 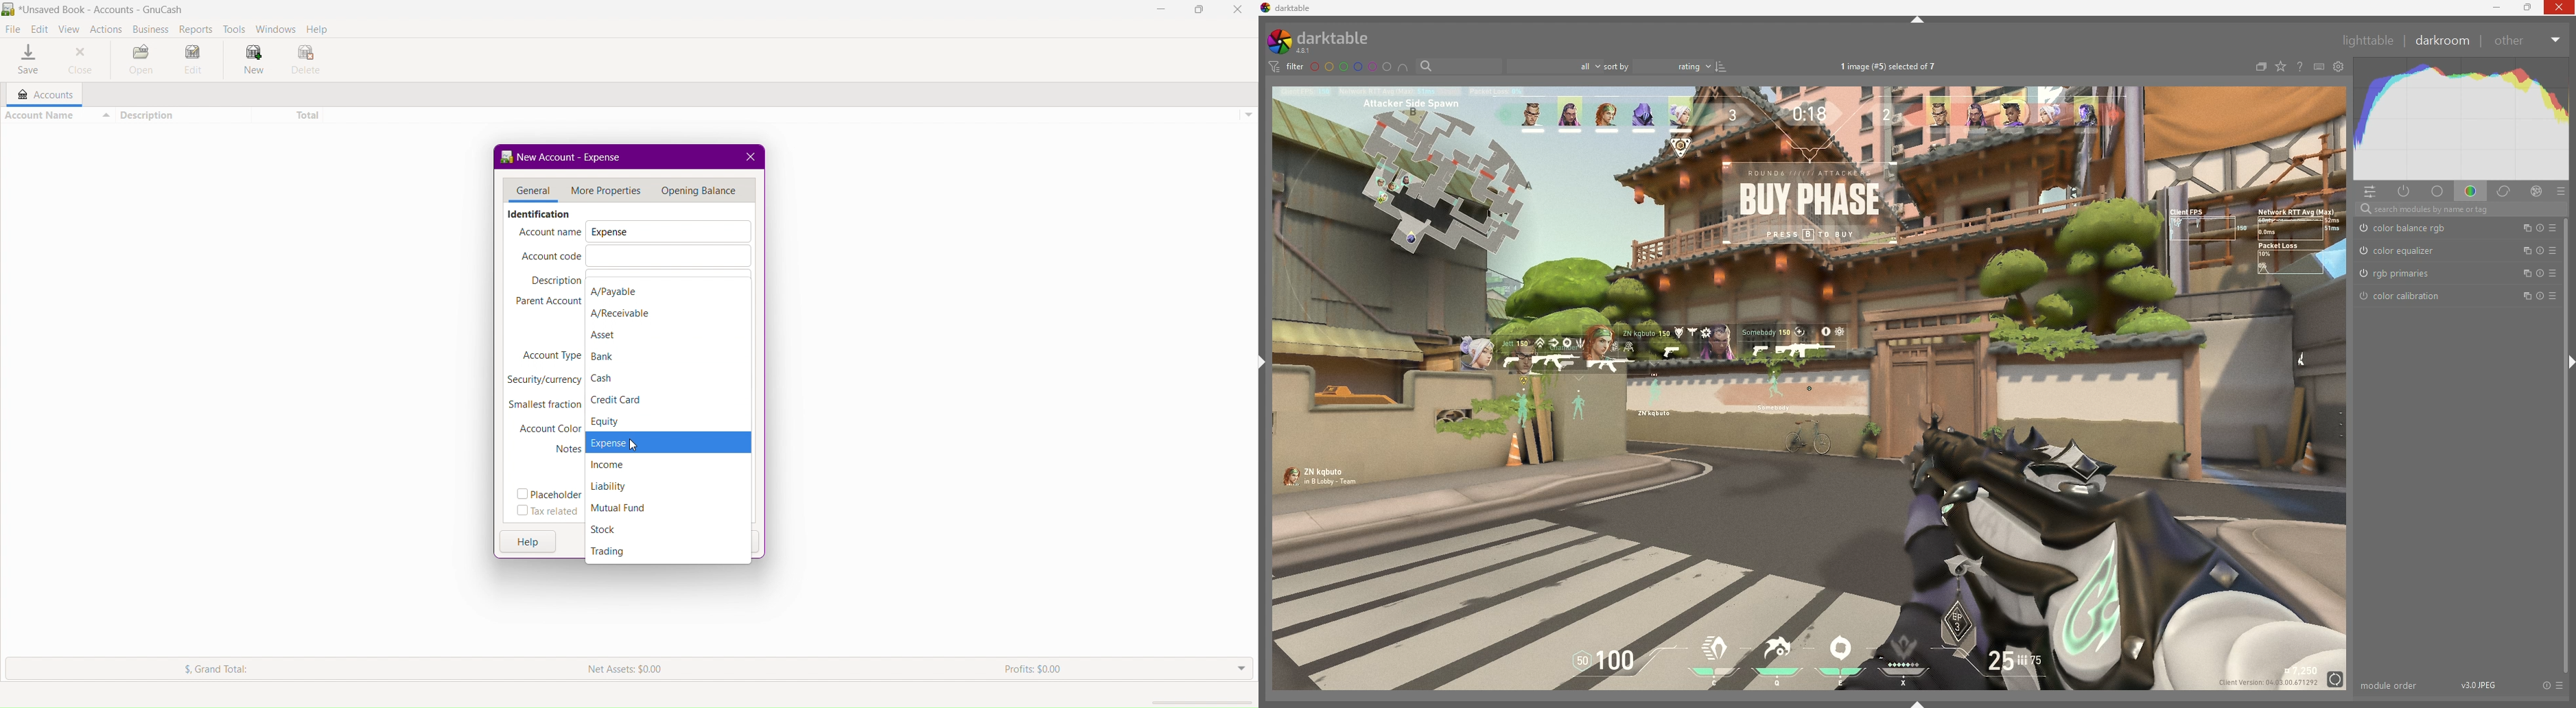 What do you see at coordinates (551, 428) in the screenshot?
I see `Account Color` at bounding box center [551, 428].